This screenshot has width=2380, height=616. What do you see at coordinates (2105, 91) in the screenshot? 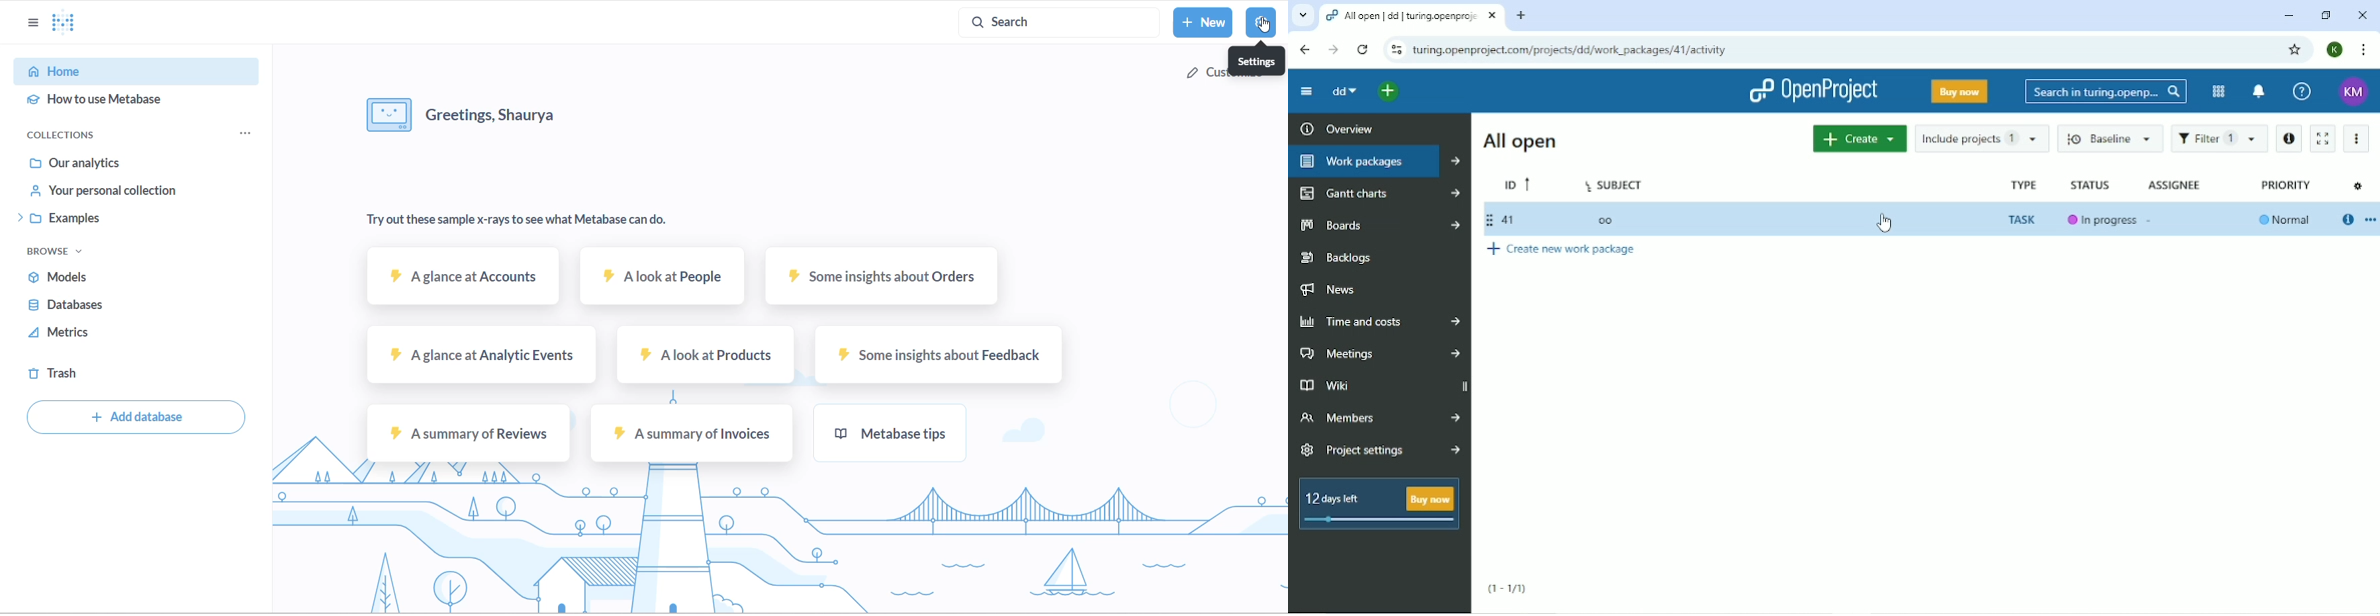
I see `Search in turing.openprojects.com` at bounding box center [2105, 91].